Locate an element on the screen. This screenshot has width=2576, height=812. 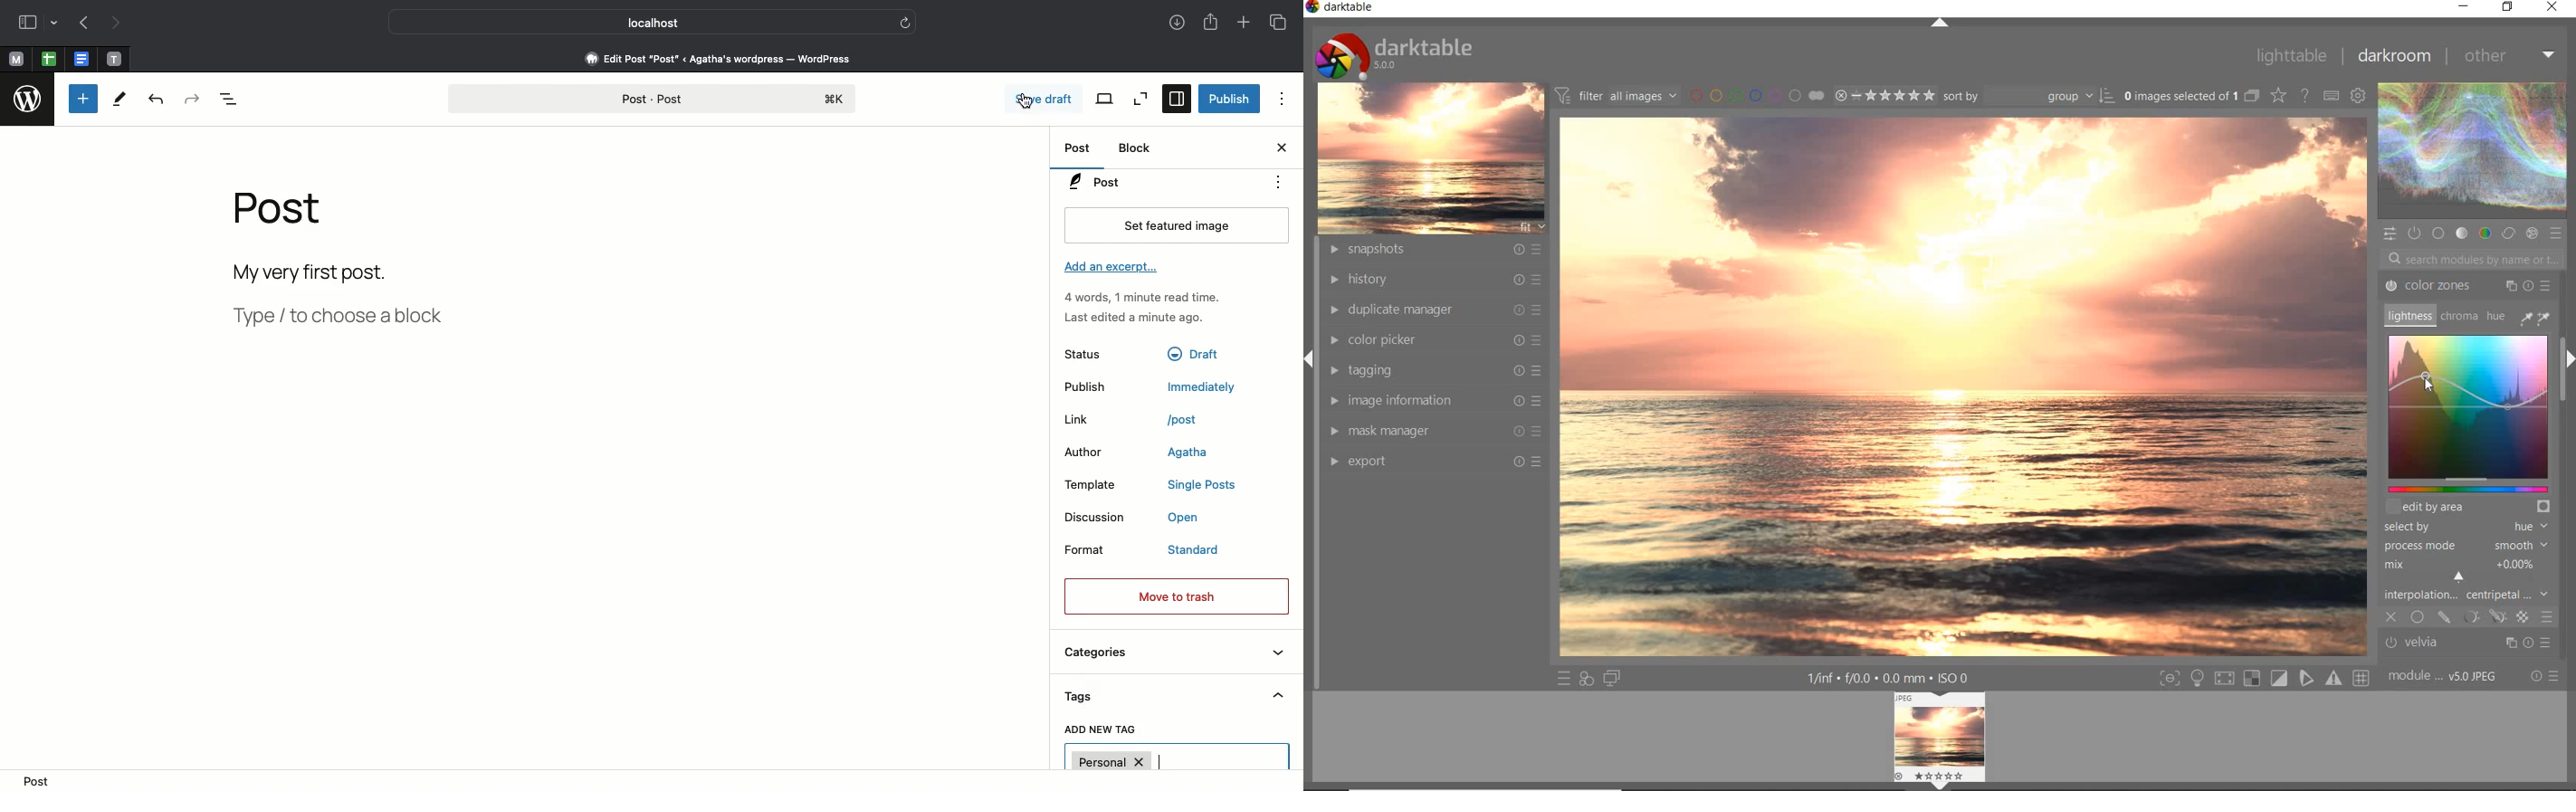
SELECTED BY HUE is located at coordinates (2467, 527).